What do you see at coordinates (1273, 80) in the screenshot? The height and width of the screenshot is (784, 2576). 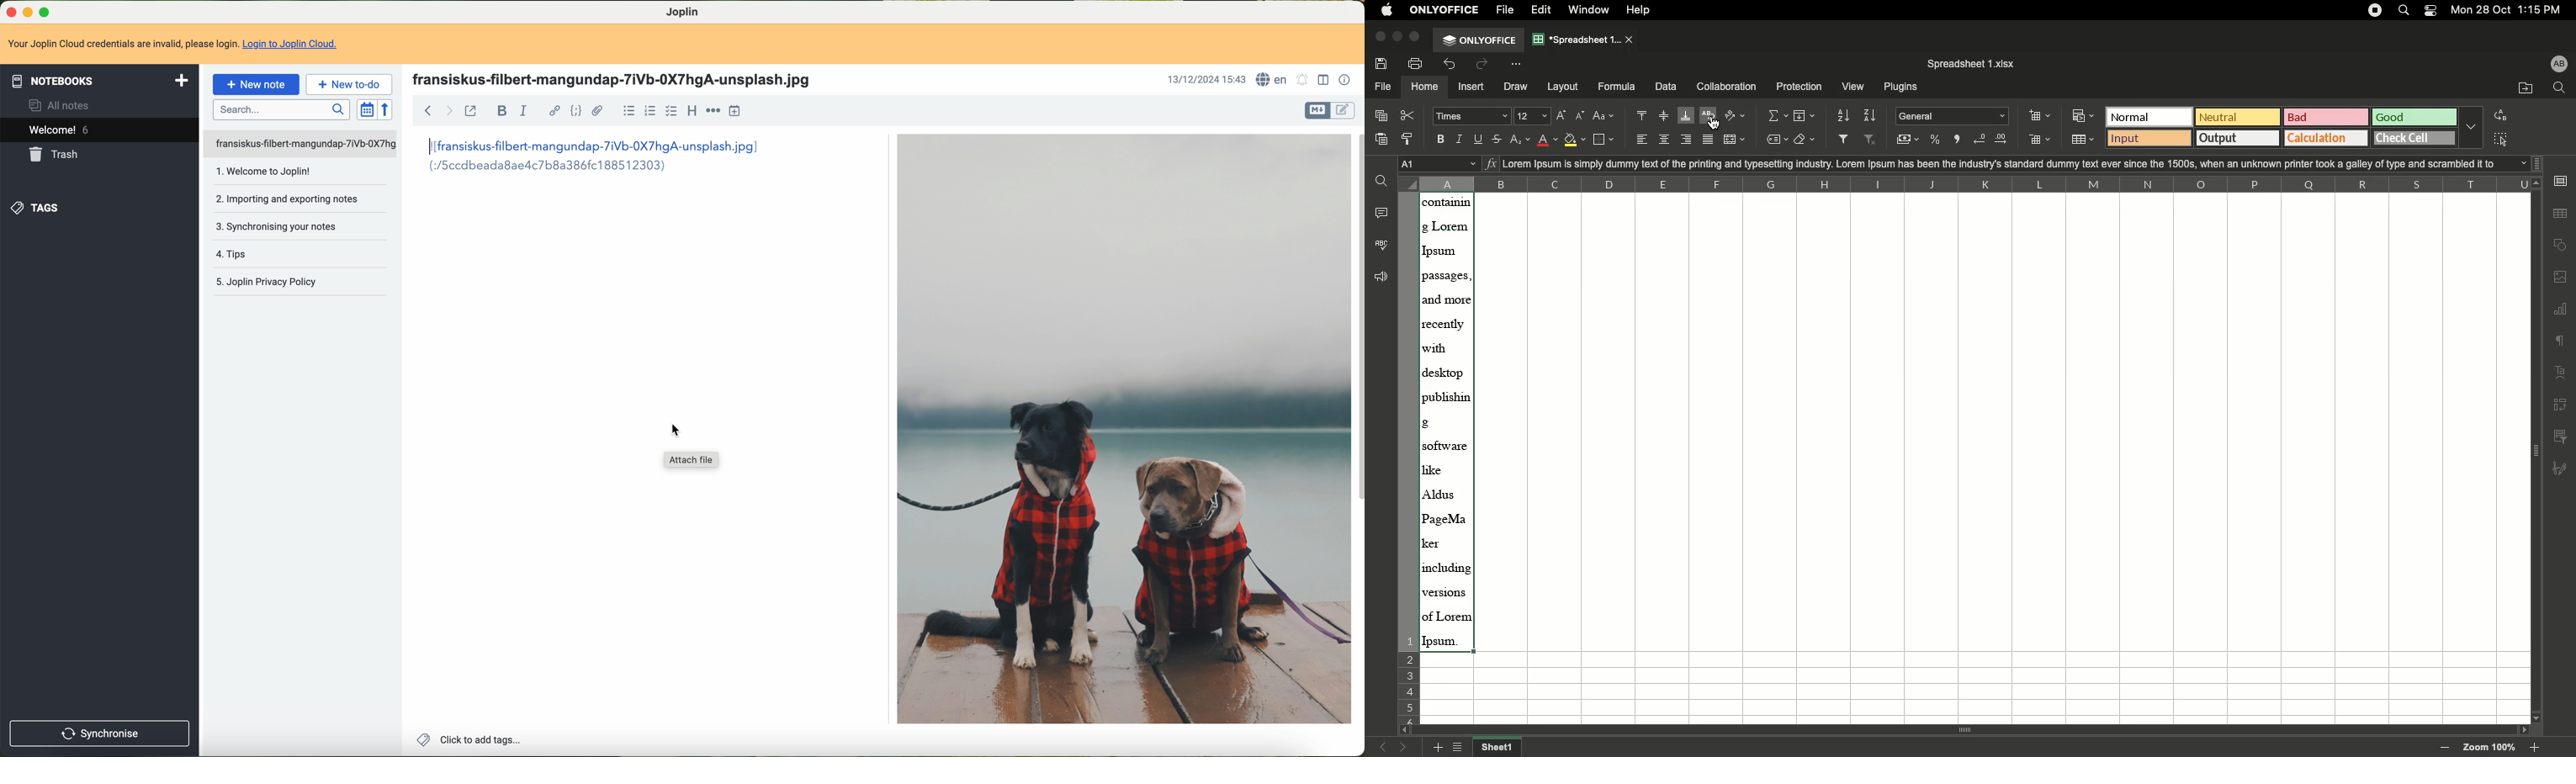 I see `language` at bounding box center [1273, 80].